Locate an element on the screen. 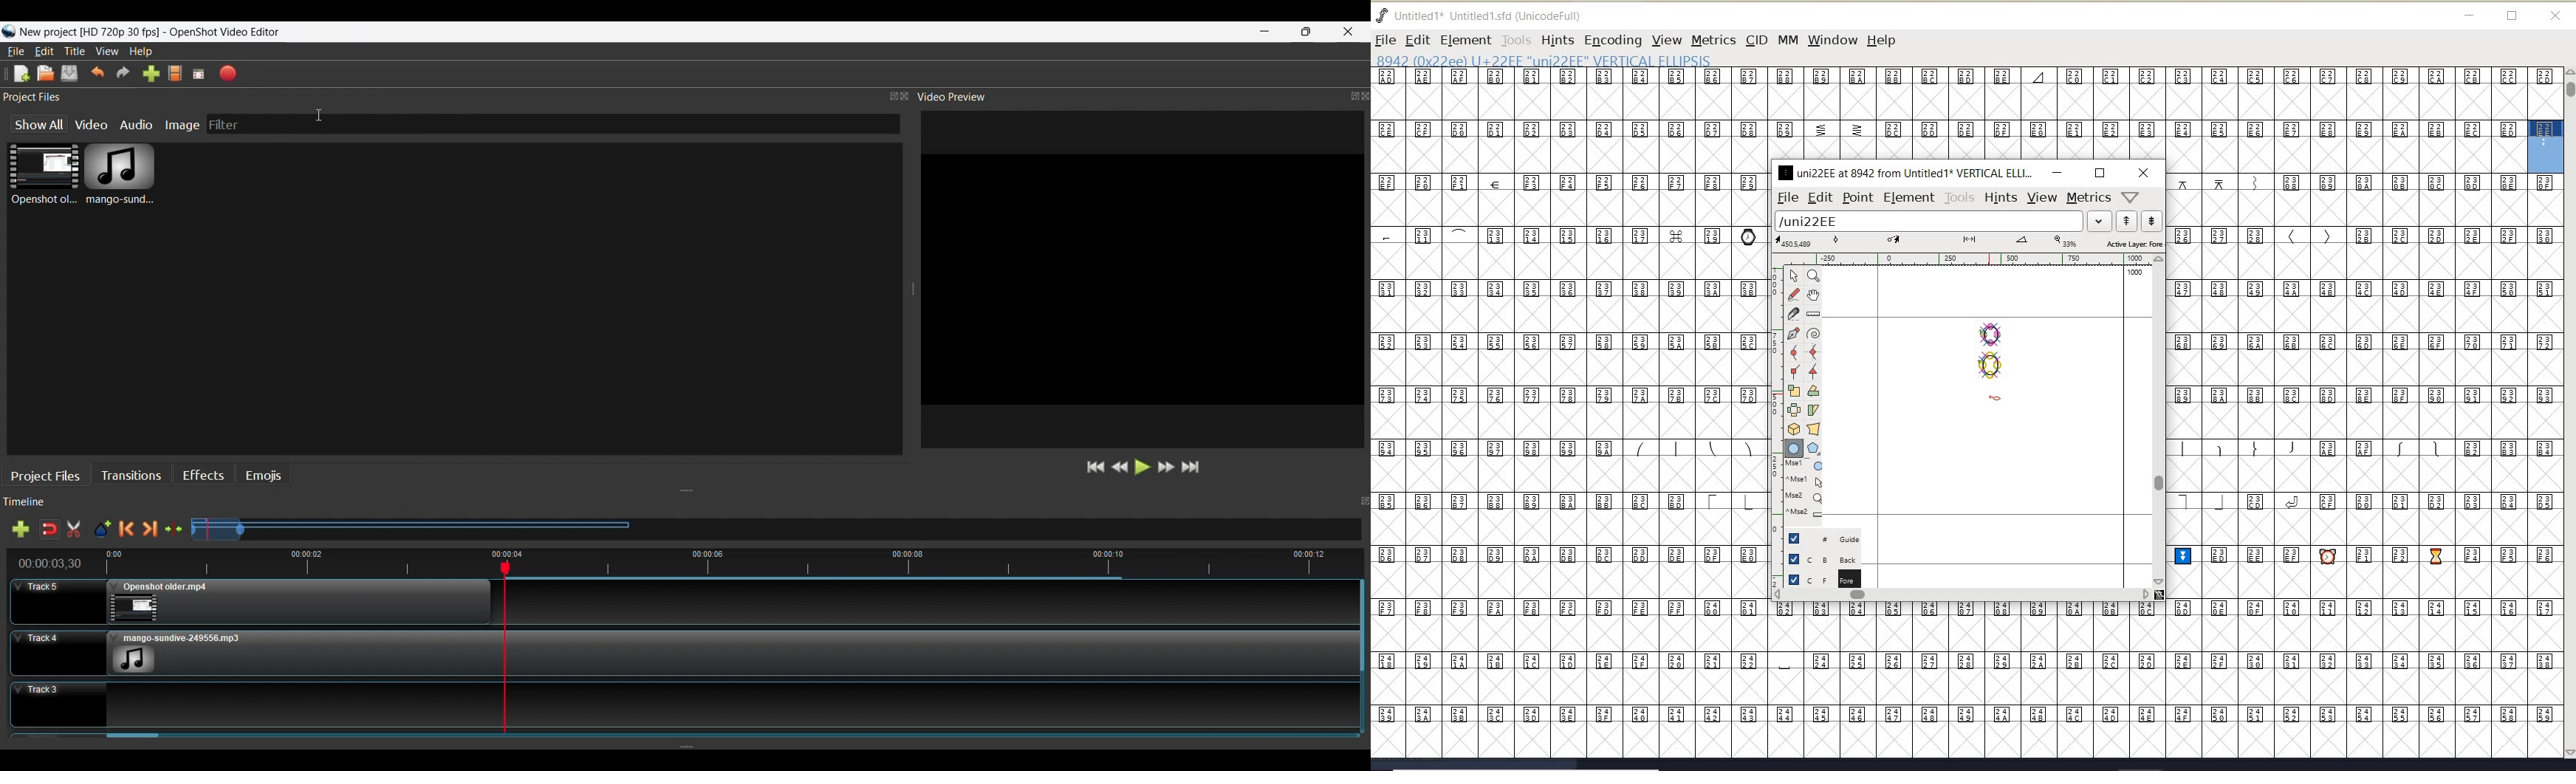 Image resolution: width=2576 pixels, height=784 pixels. window is located at coordinates (1832, 40).